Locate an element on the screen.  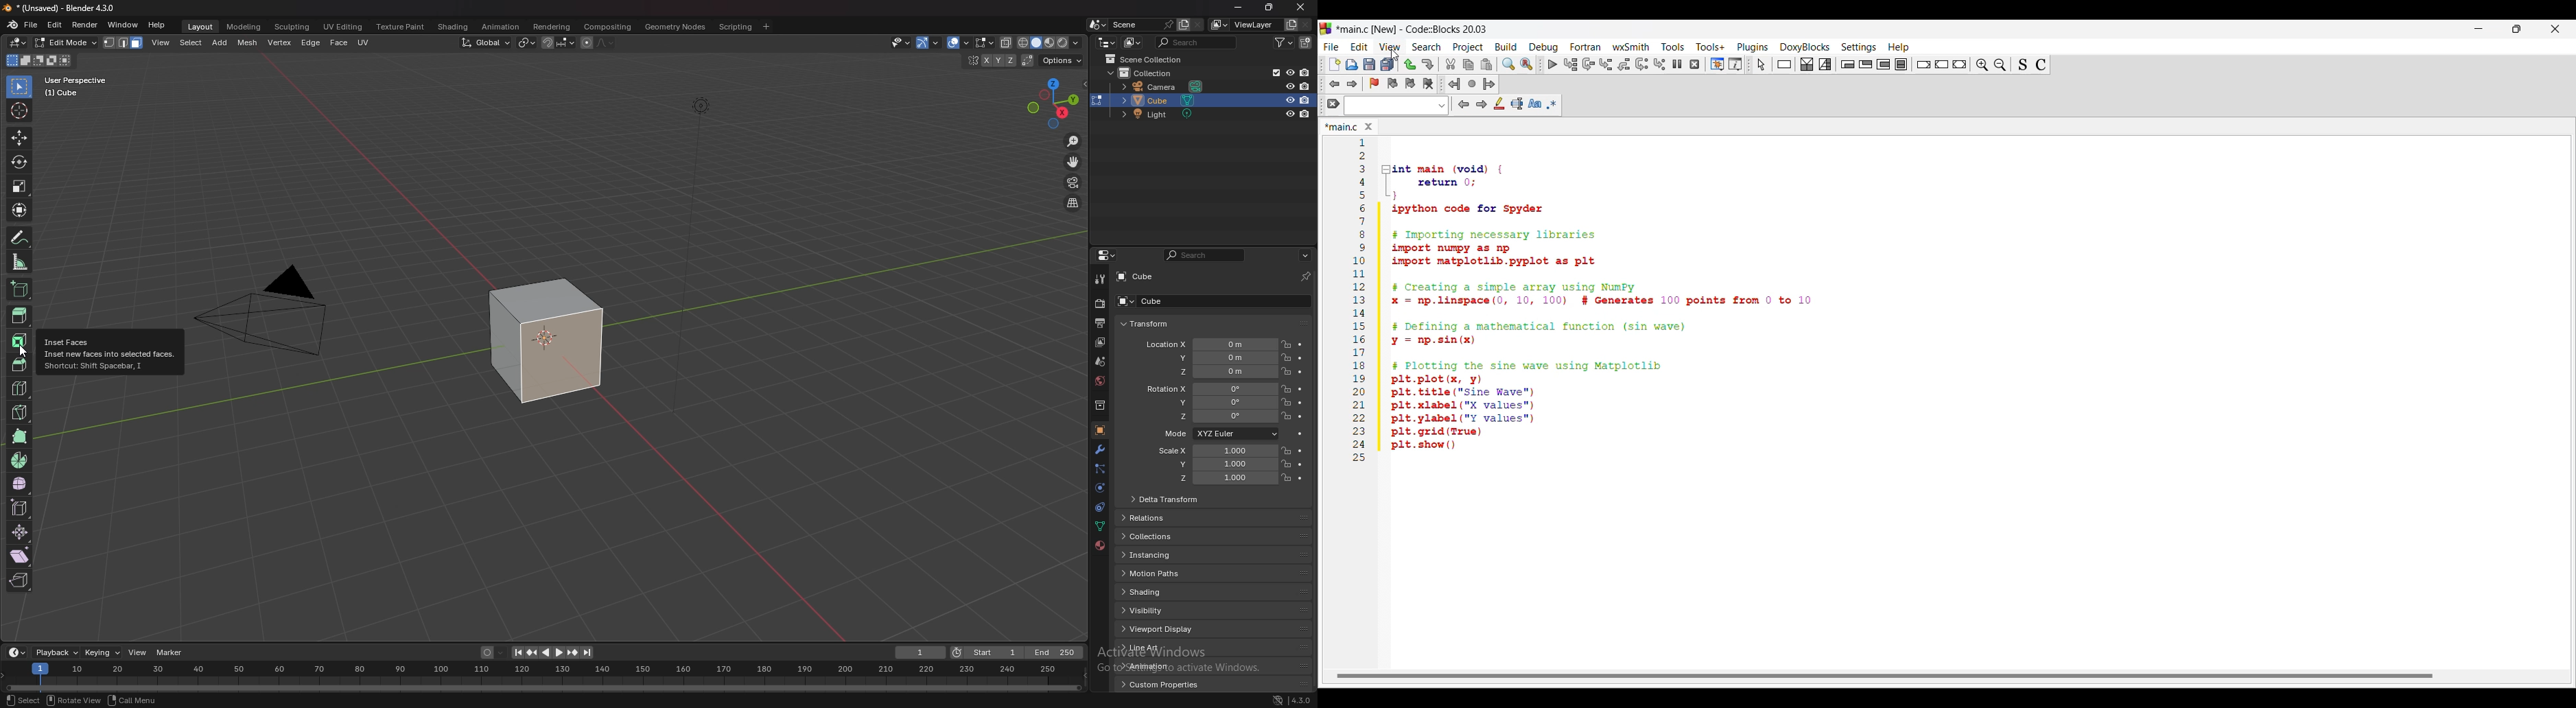
search is located at coordinates (1204, 255).